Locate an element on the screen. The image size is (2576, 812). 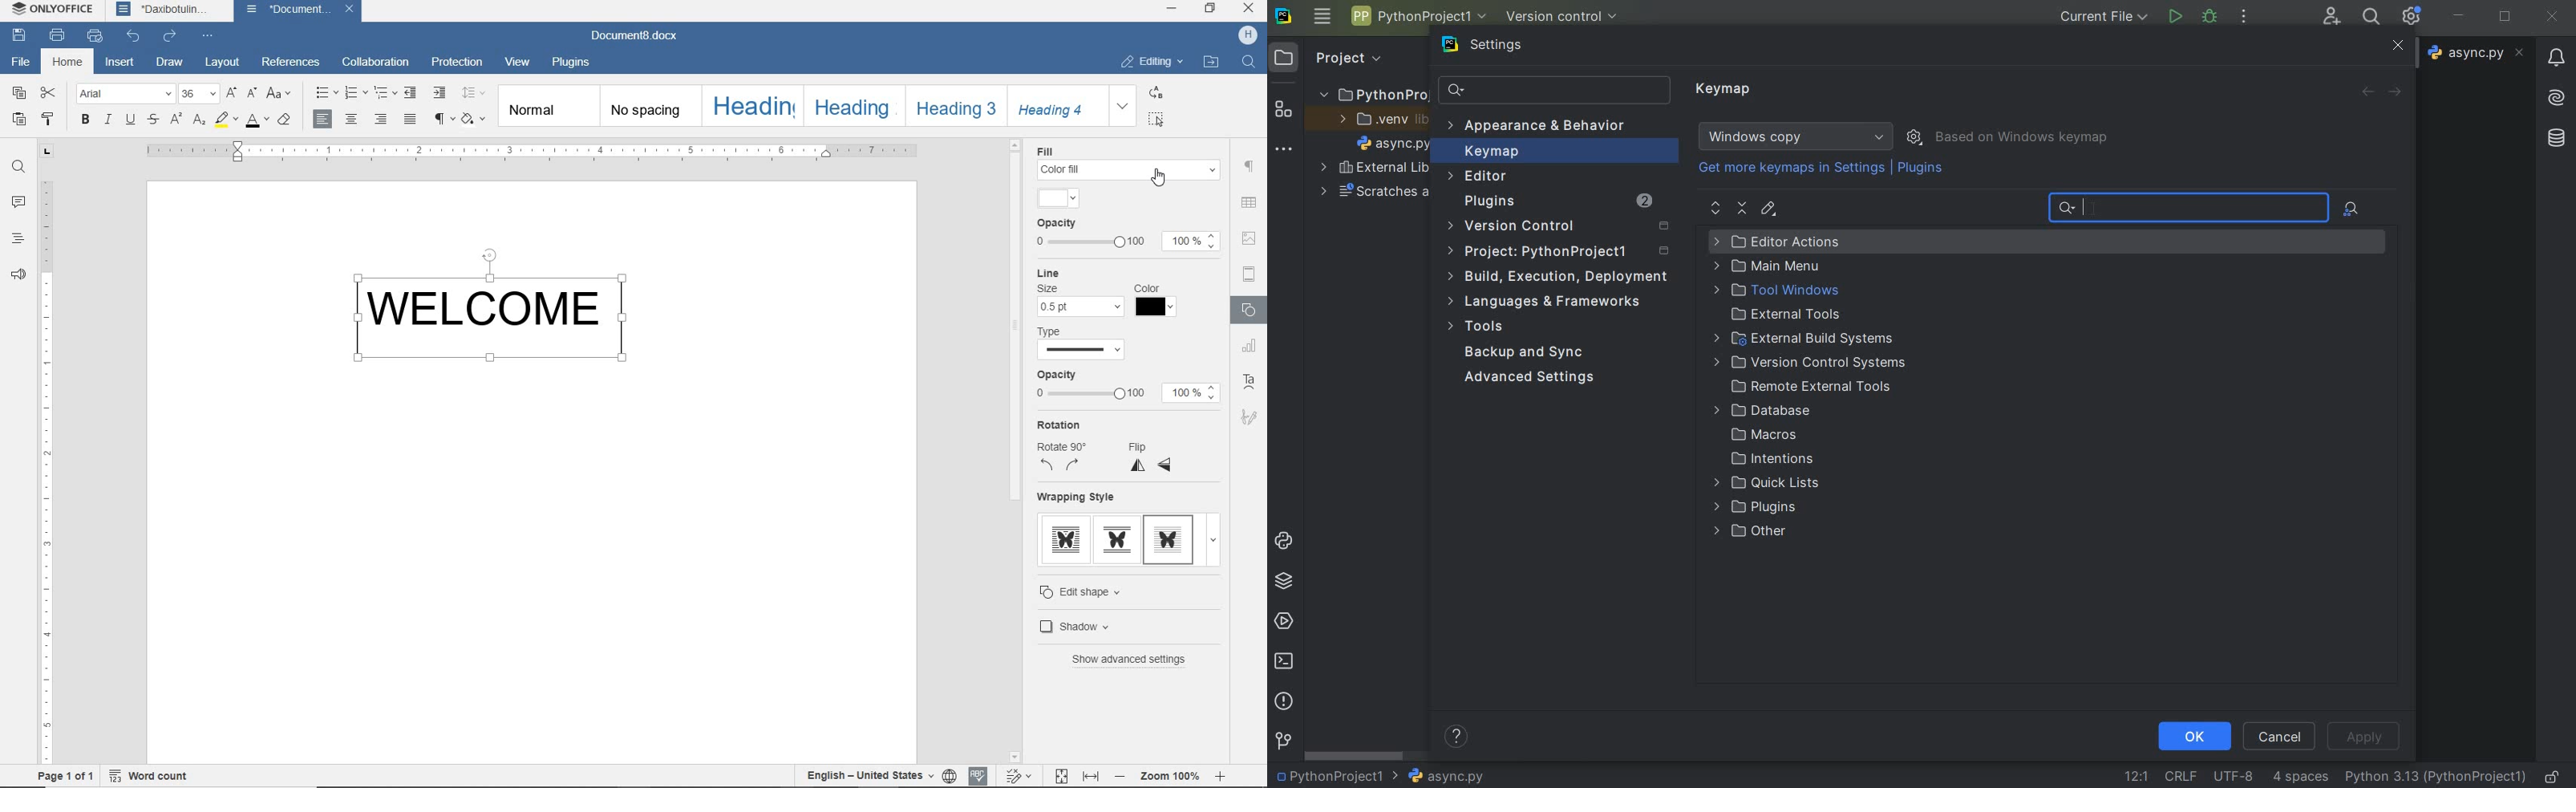
file name is located at coordinates (1394, 146).